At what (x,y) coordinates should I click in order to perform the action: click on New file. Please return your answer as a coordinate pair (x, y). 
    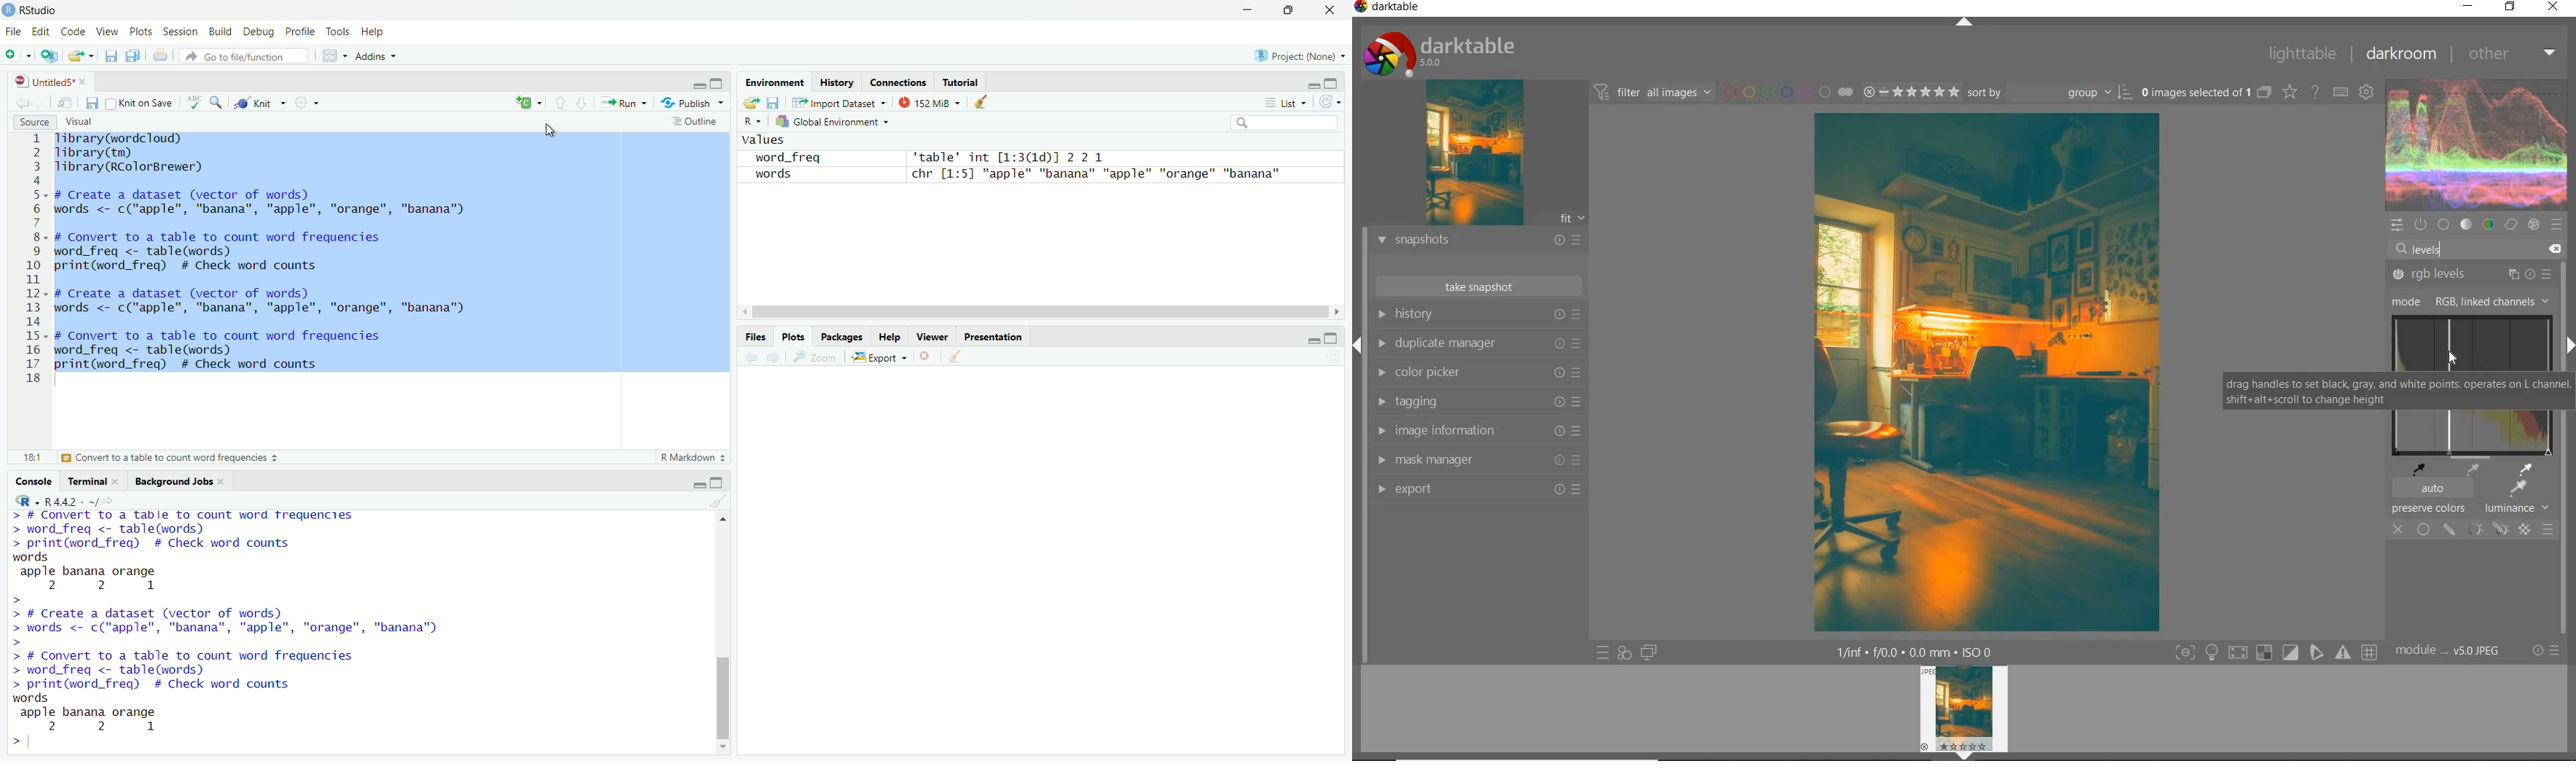
    Looking at the image, I should click on (18, 54).